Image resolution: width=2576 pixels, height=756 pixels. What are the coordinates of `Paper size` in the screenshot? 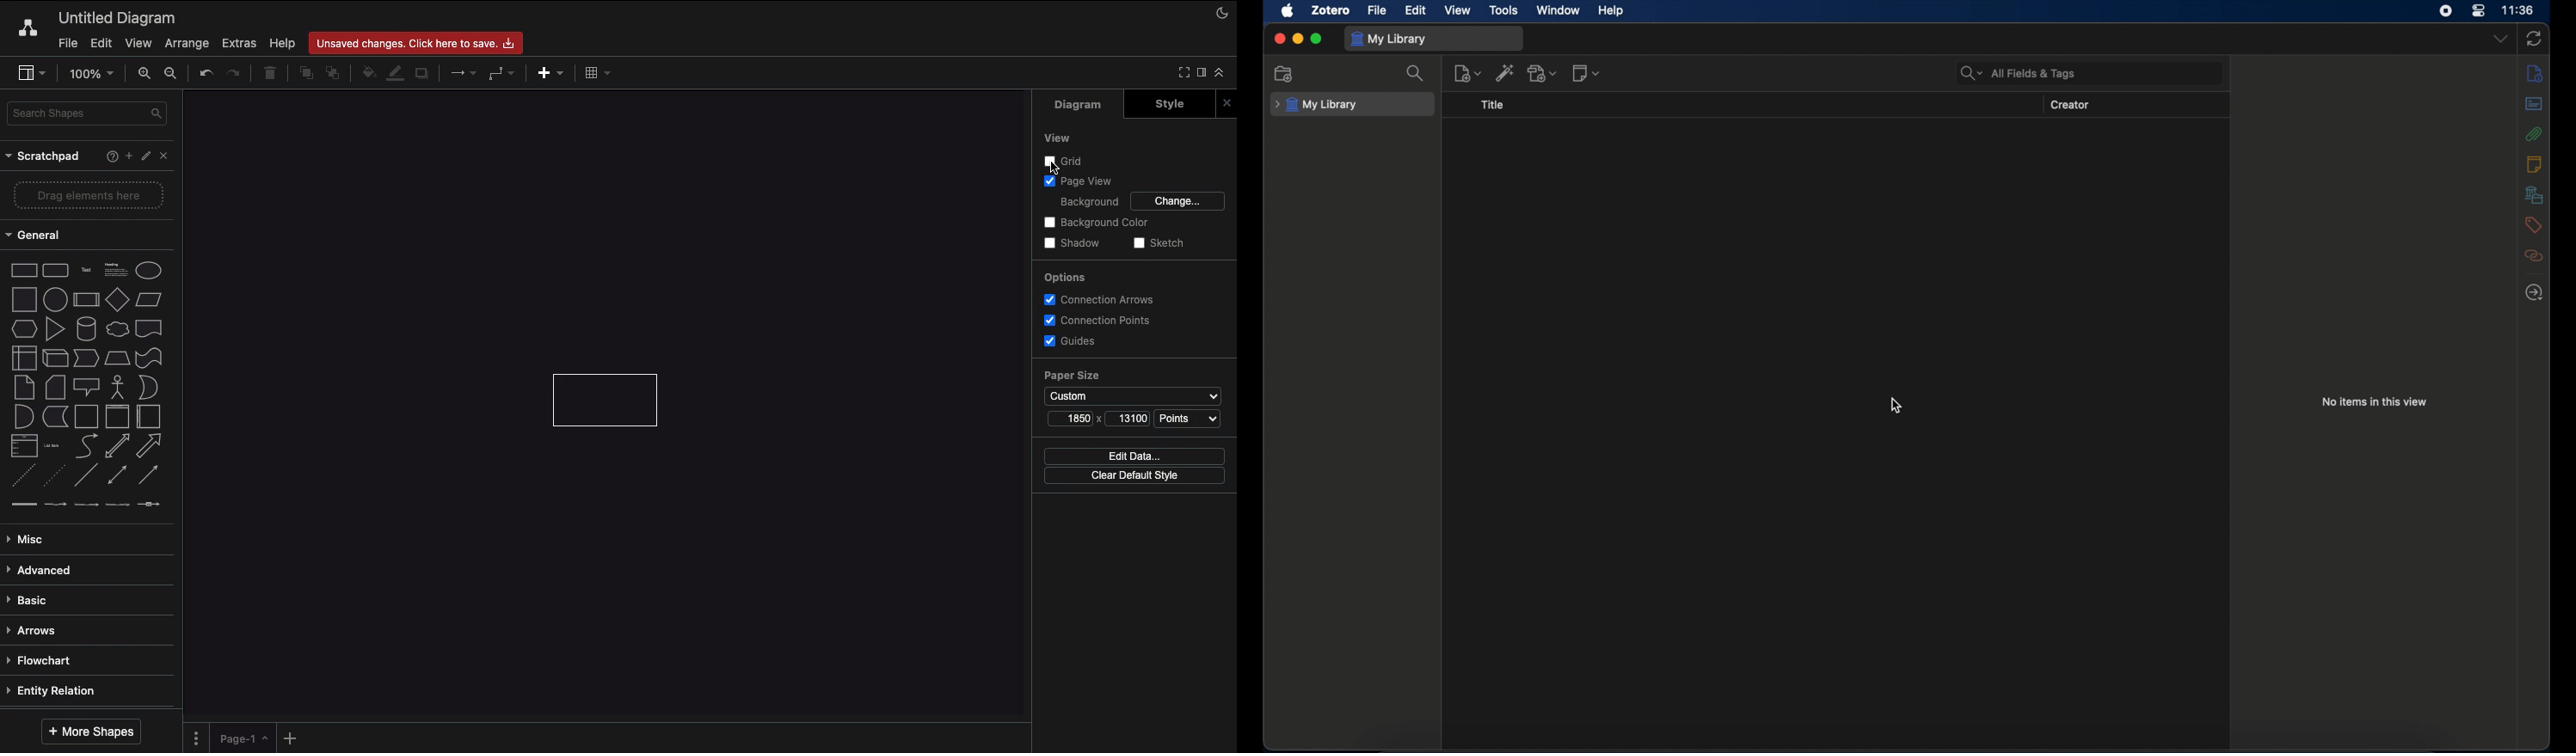 It's located at (1134, 386).